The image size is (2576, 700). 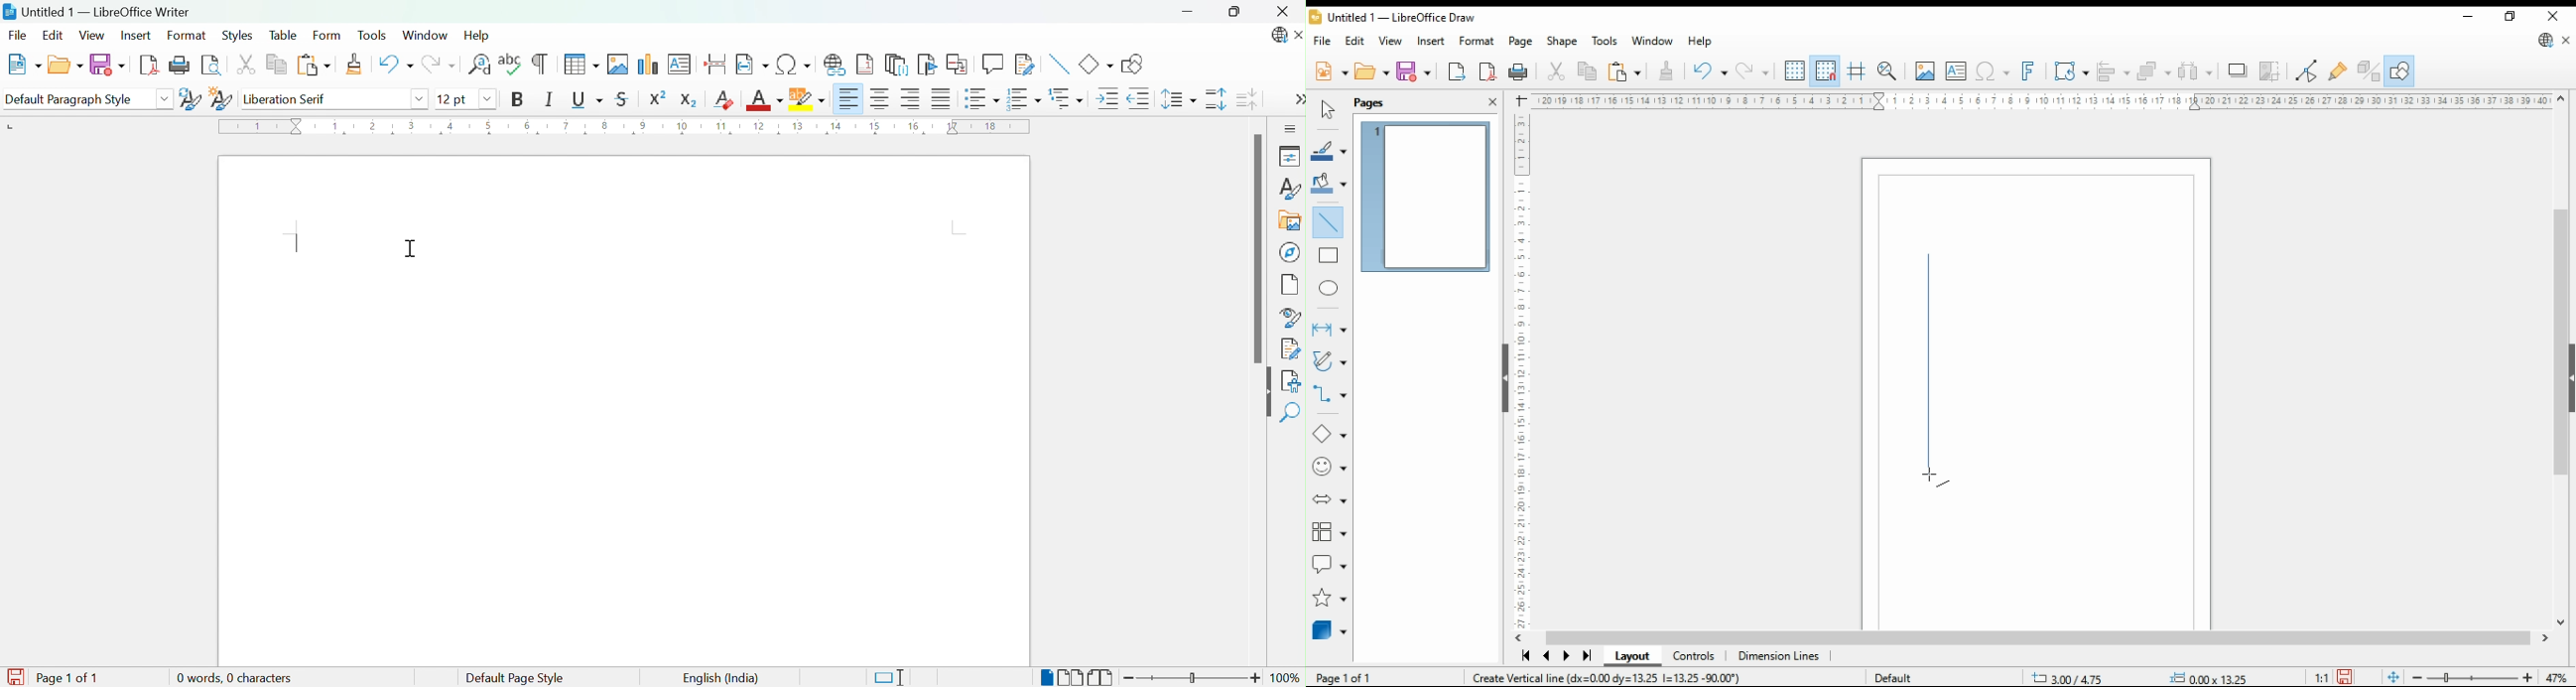 What do you see at coordinates (1428, 198) in the screenshot?
I see `page 1` at bounding box center [1428, 198].